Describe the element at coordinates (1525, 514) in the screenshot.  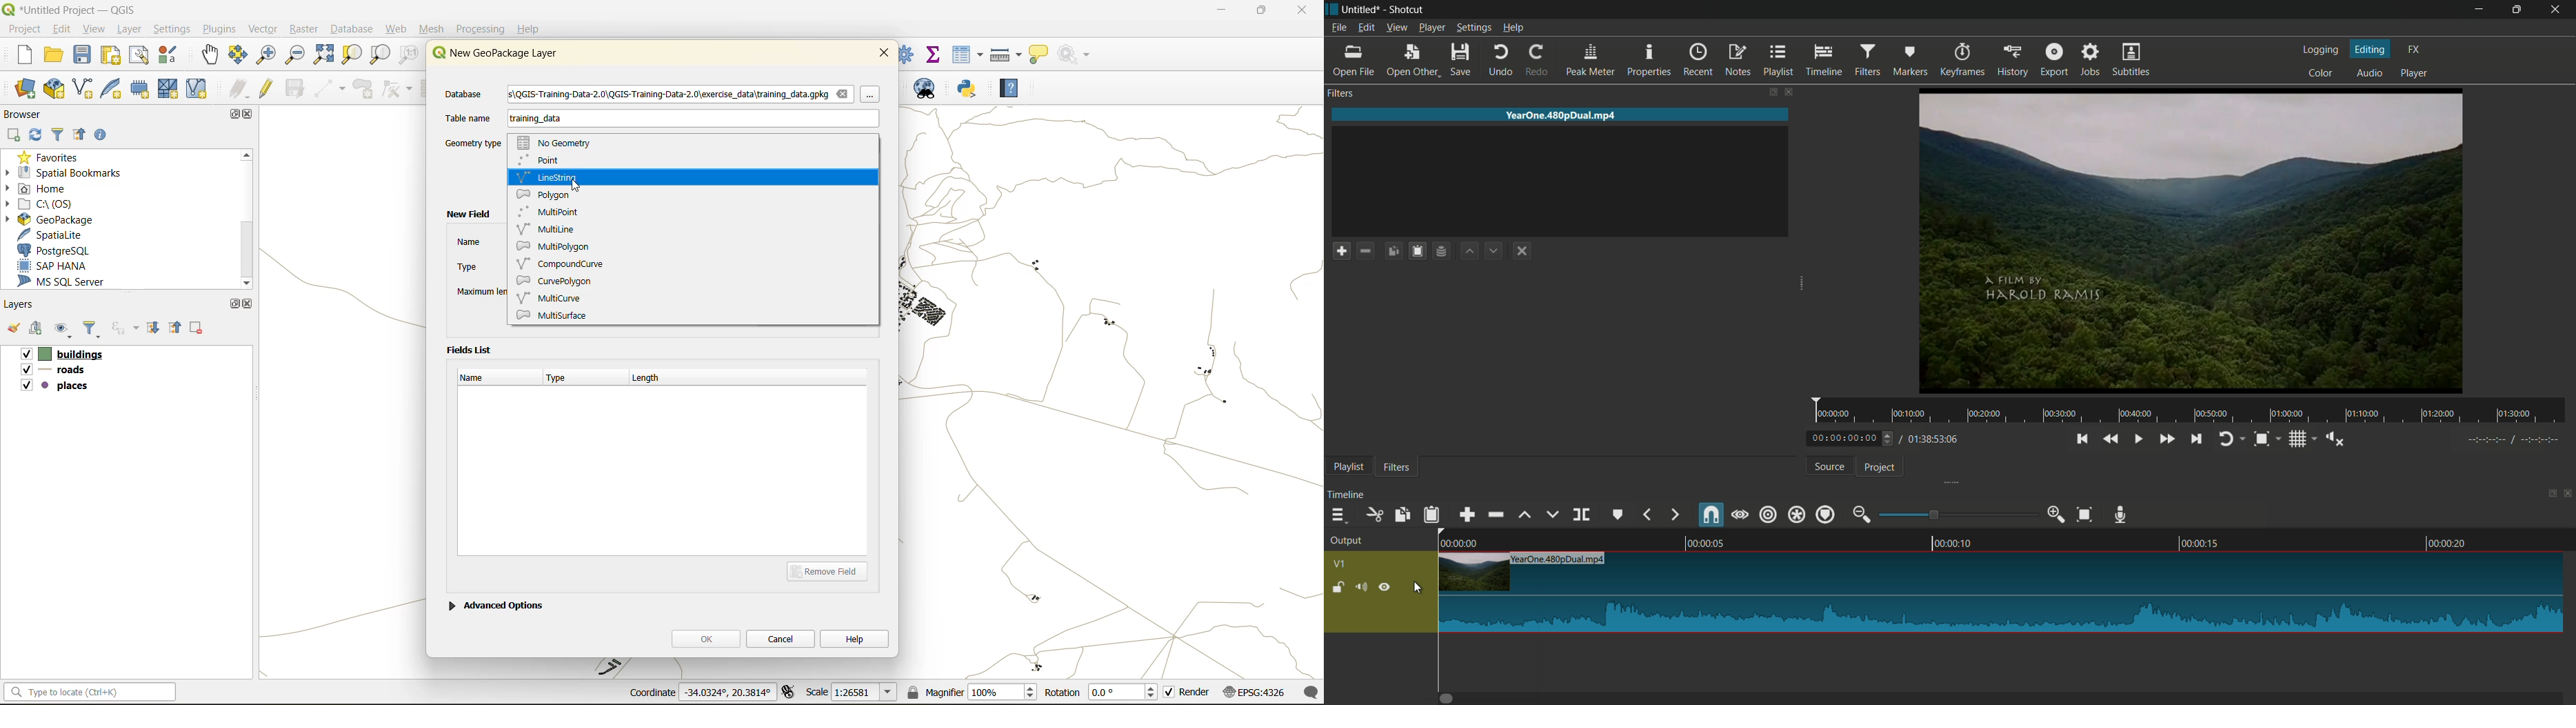
I see `lift` at that location.